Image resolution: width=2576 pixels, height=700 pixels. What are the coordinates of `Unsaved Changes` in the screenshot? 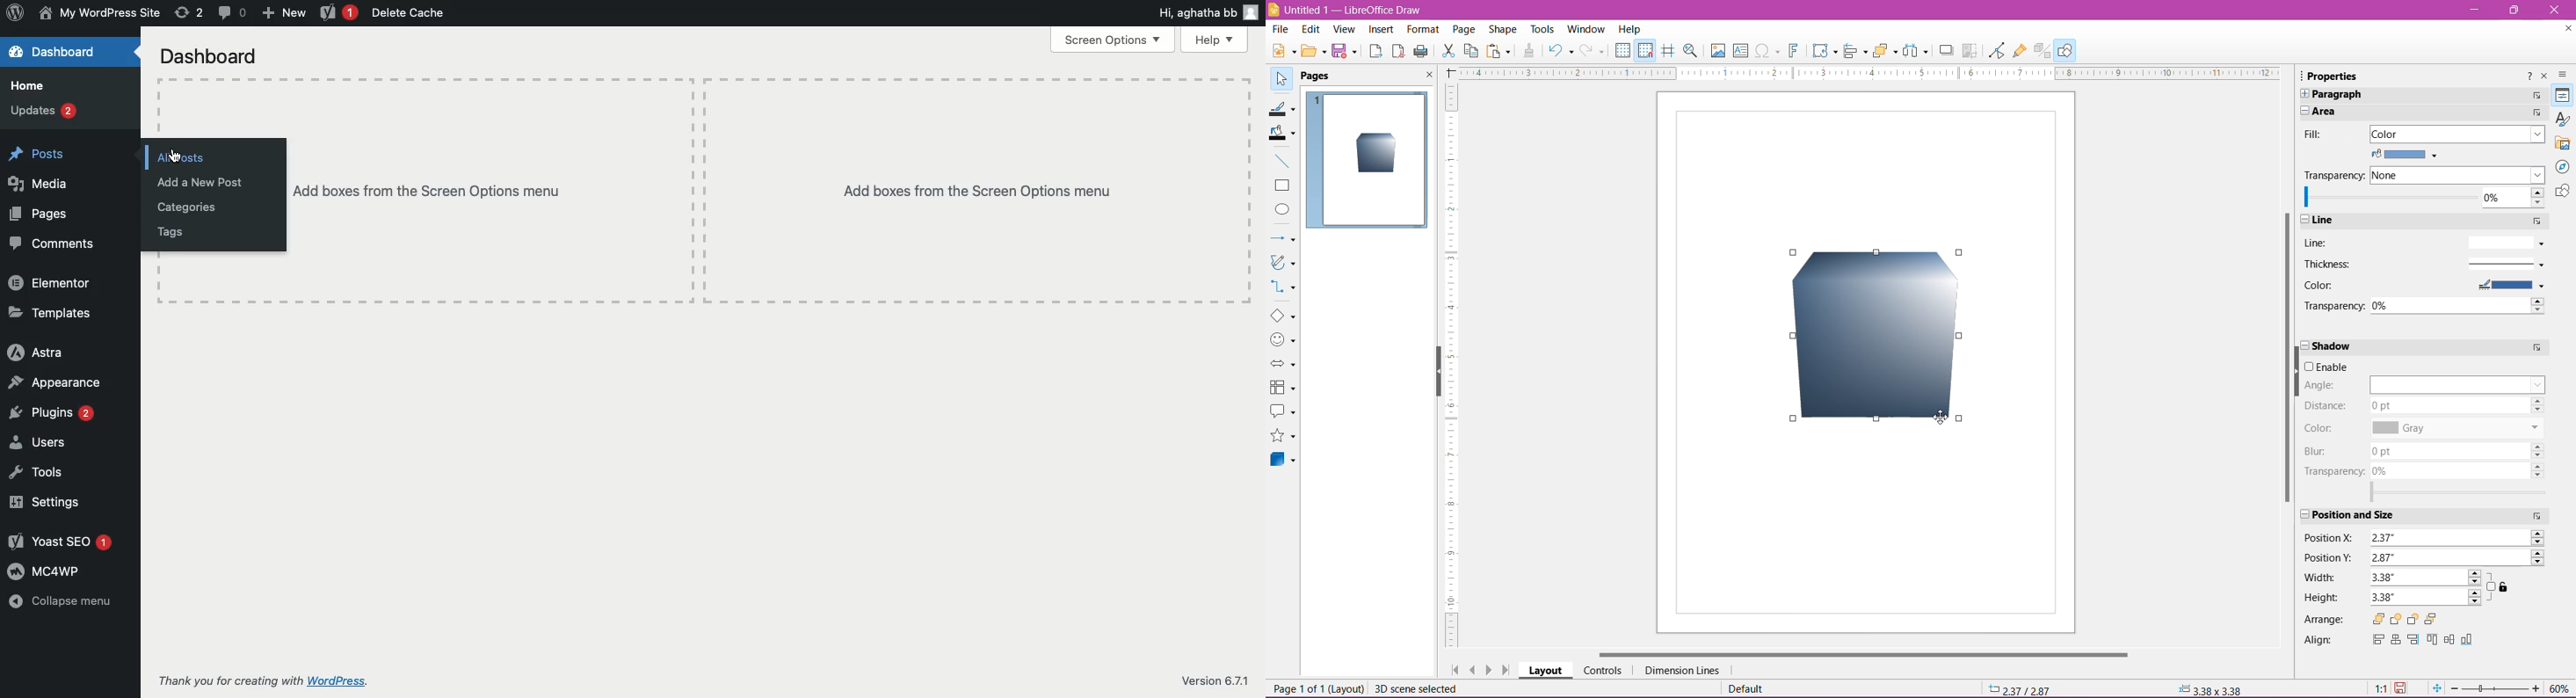 It's located at (2402, 689).